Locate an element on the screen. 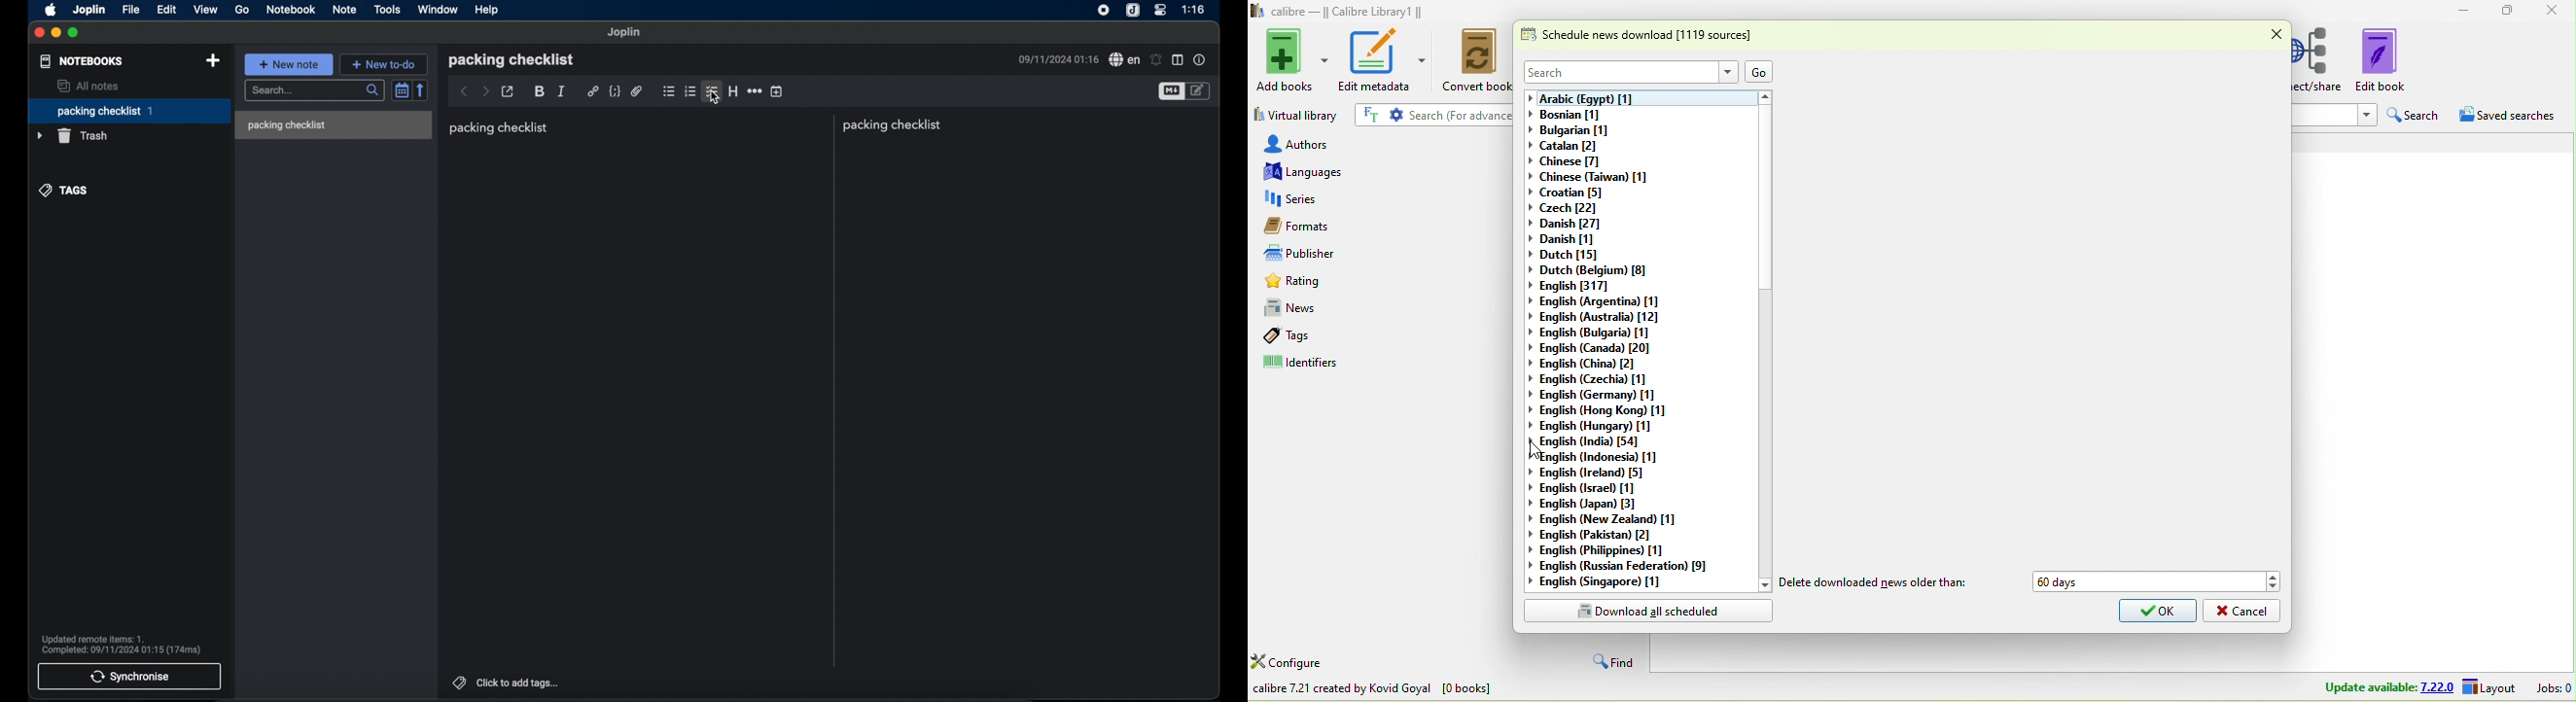 This screenshot has width=2576, height=728. schedule news download [1119 sources] is located at coordinates (1643, 39).